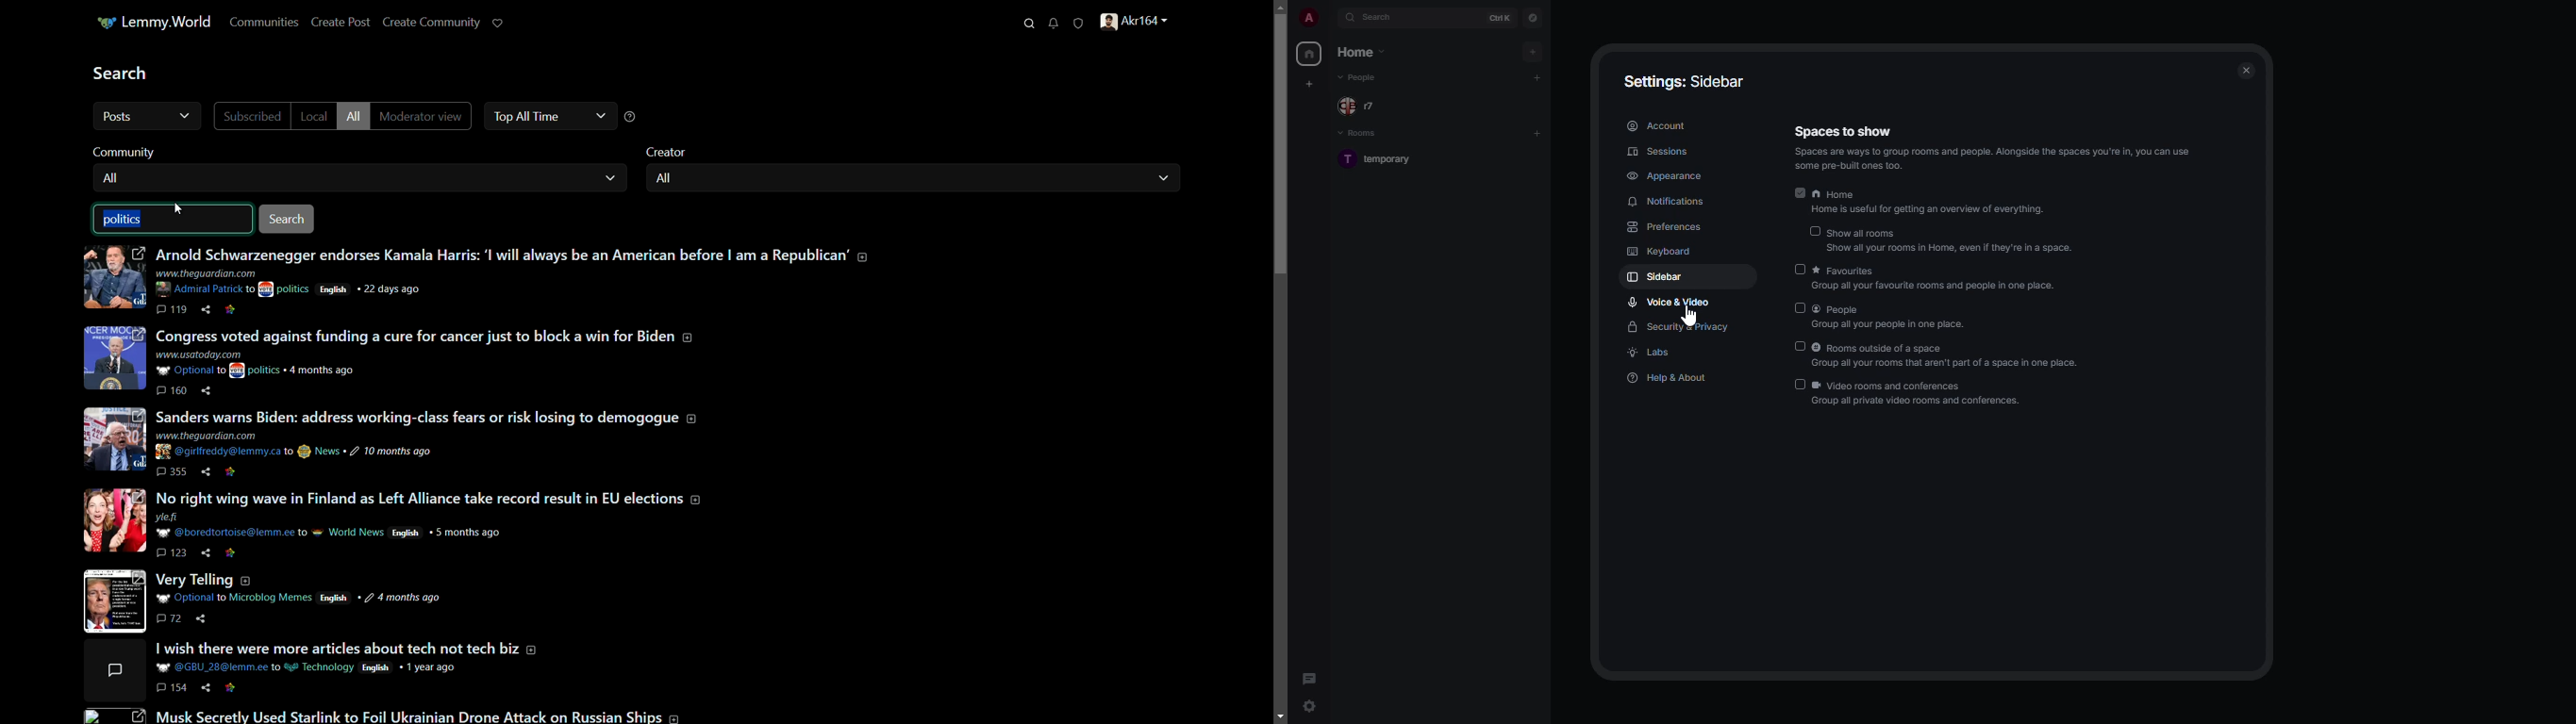 This screenshot has width=2576, height=728. What do you see at coordinates (1170, 178) in the screenshot?
I see `dropdown` at bounding box center [1170, 178].